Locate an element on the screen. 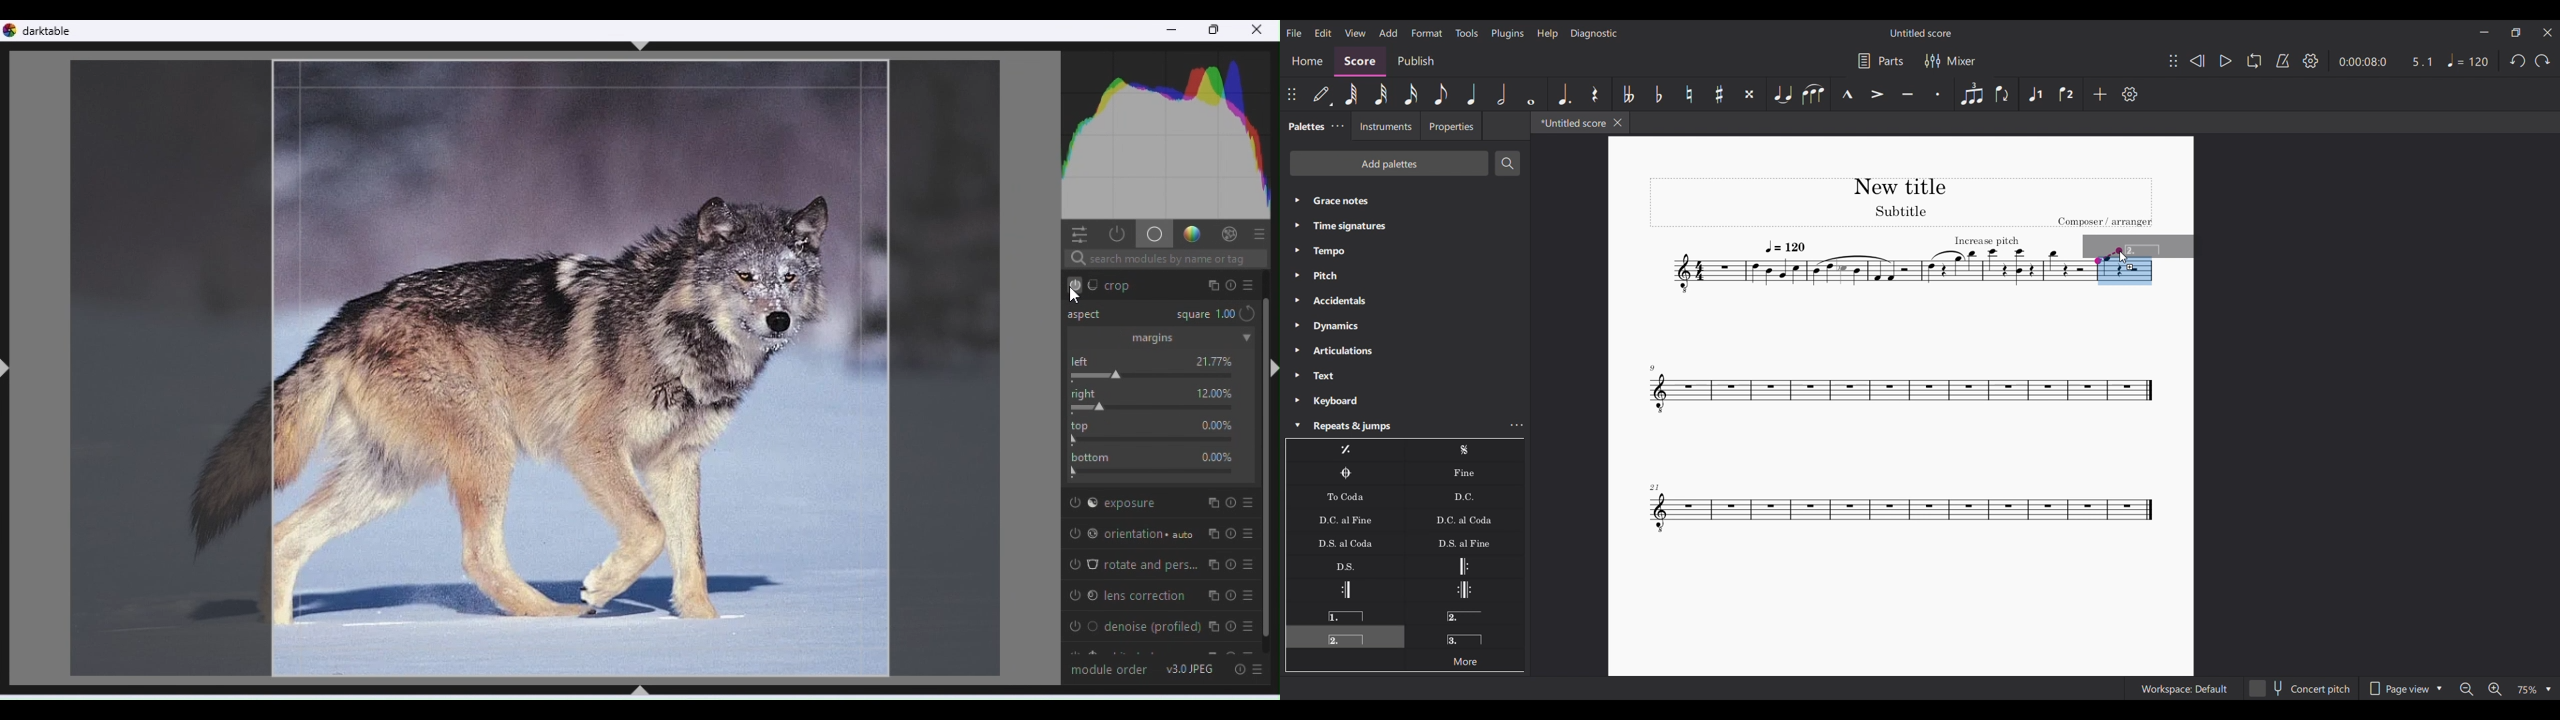 The width and height of the screenshot is (2576, 728). Zoom out is located at coordinates (2467, 689).